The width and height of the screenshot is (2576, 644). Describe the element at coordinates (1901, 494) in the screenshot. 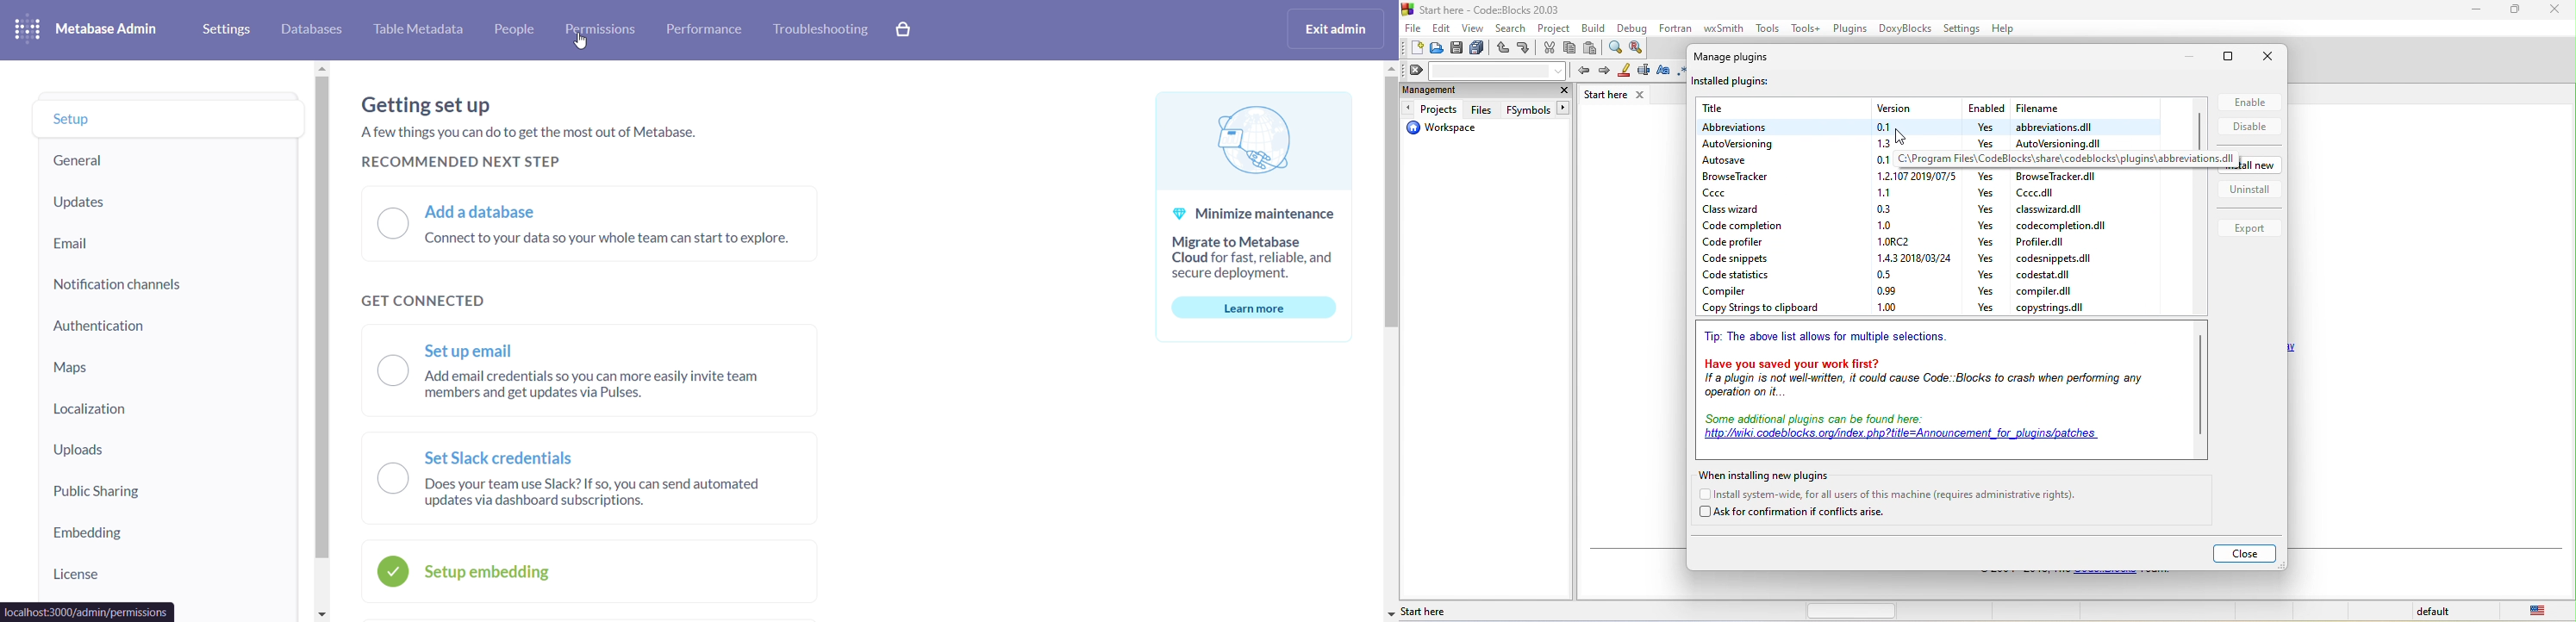

I see `install system wide for all users of this machine` at that location.